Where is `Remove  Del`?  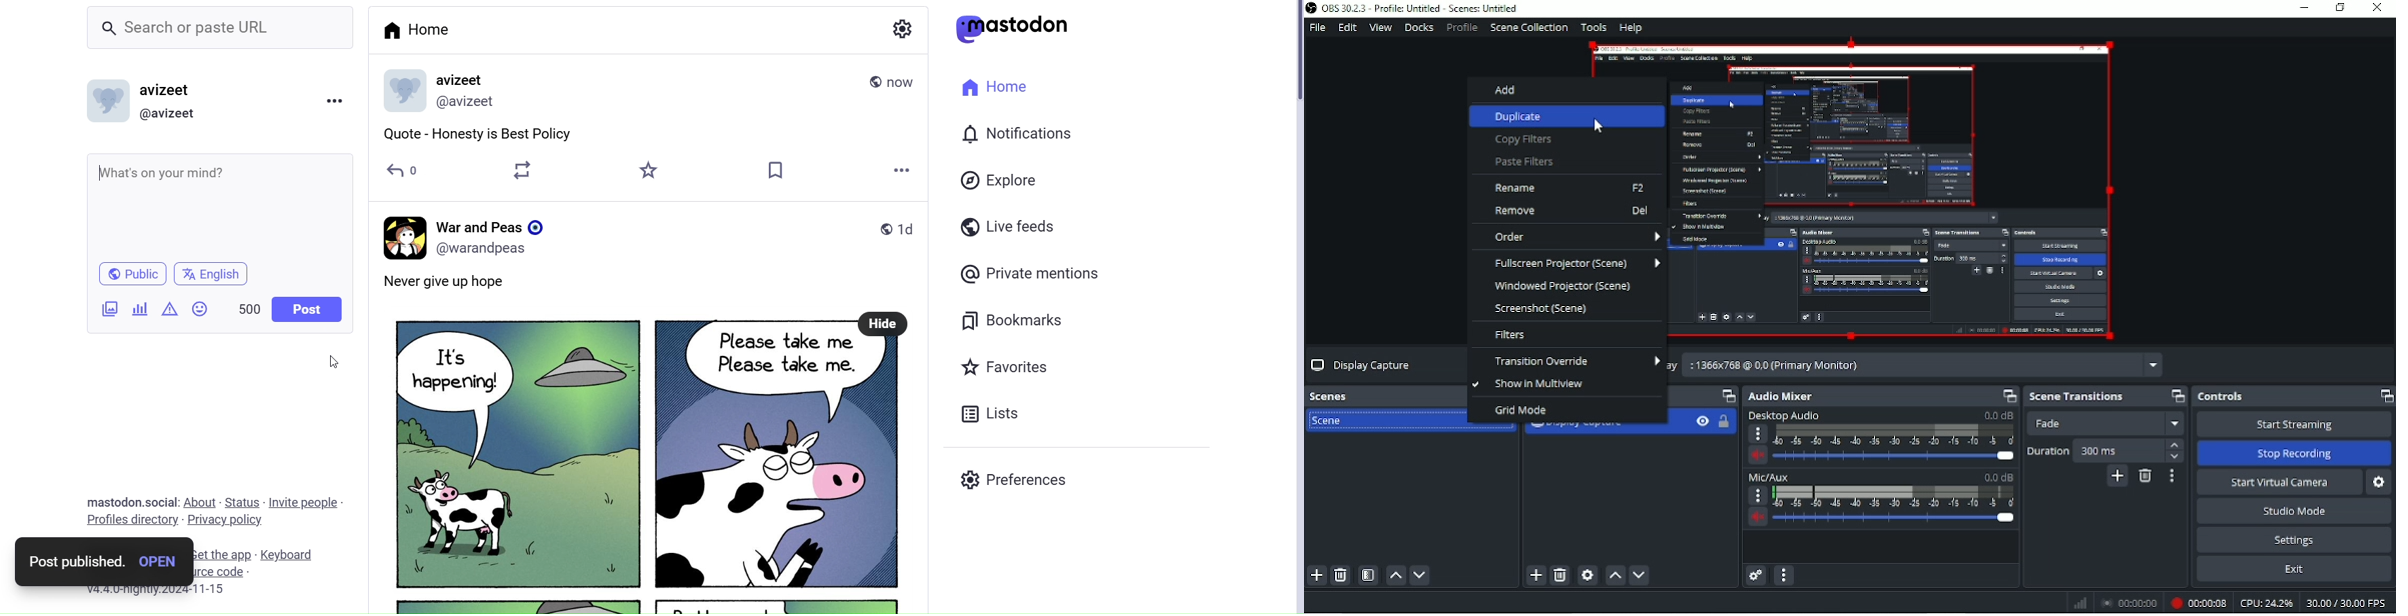 Remove  Del is located at coordinates (1570, 211).